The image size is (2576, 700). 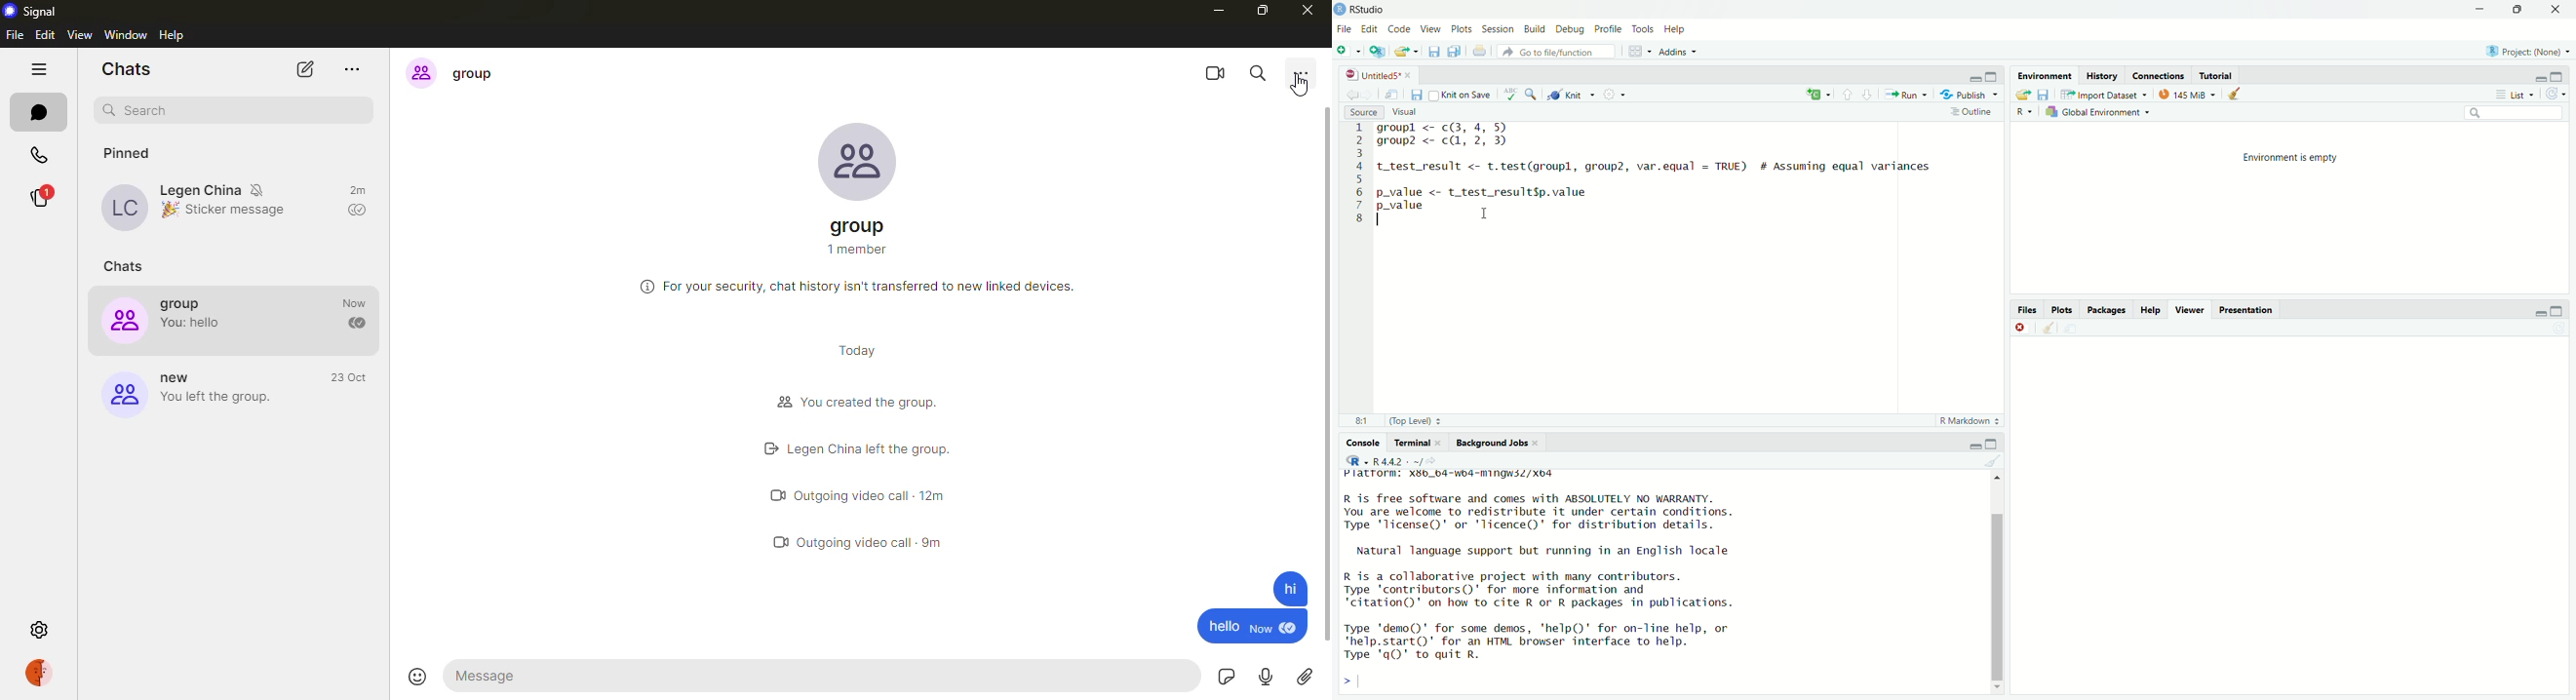 I want to click on Import dataset, so click(x=2104, y=93).